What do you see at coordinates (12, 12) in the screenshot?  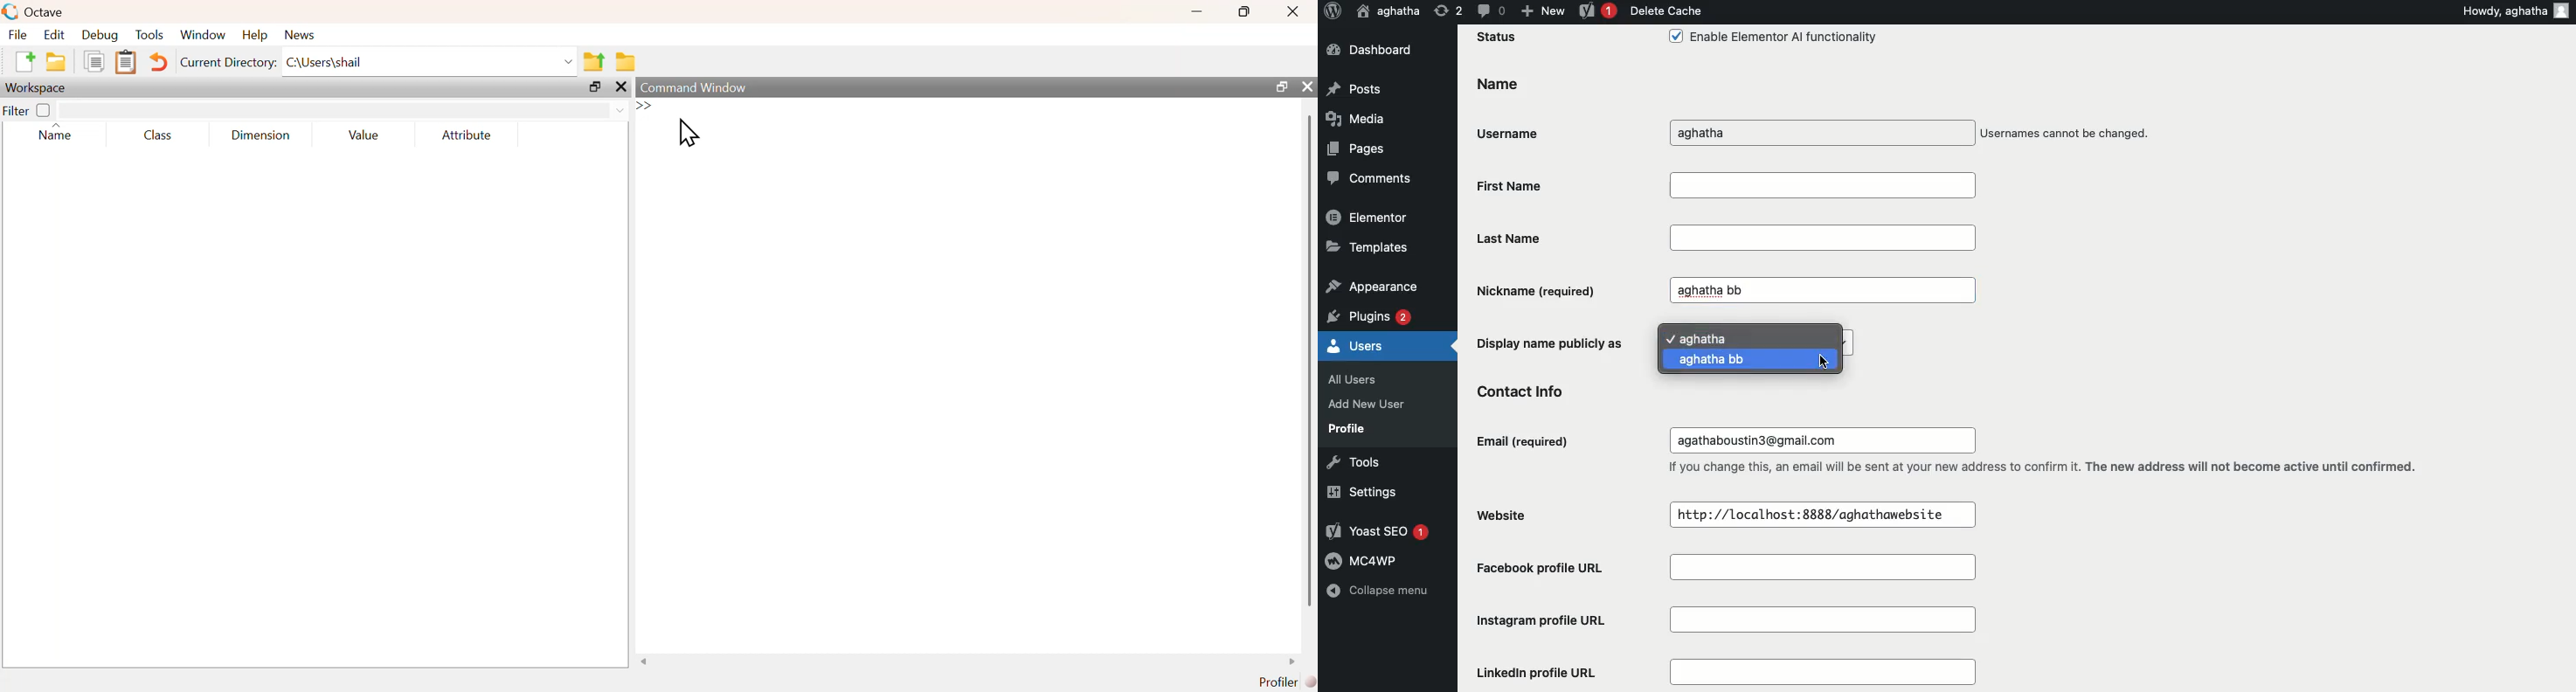 I see `Logo` at bounding box center [12, 12].